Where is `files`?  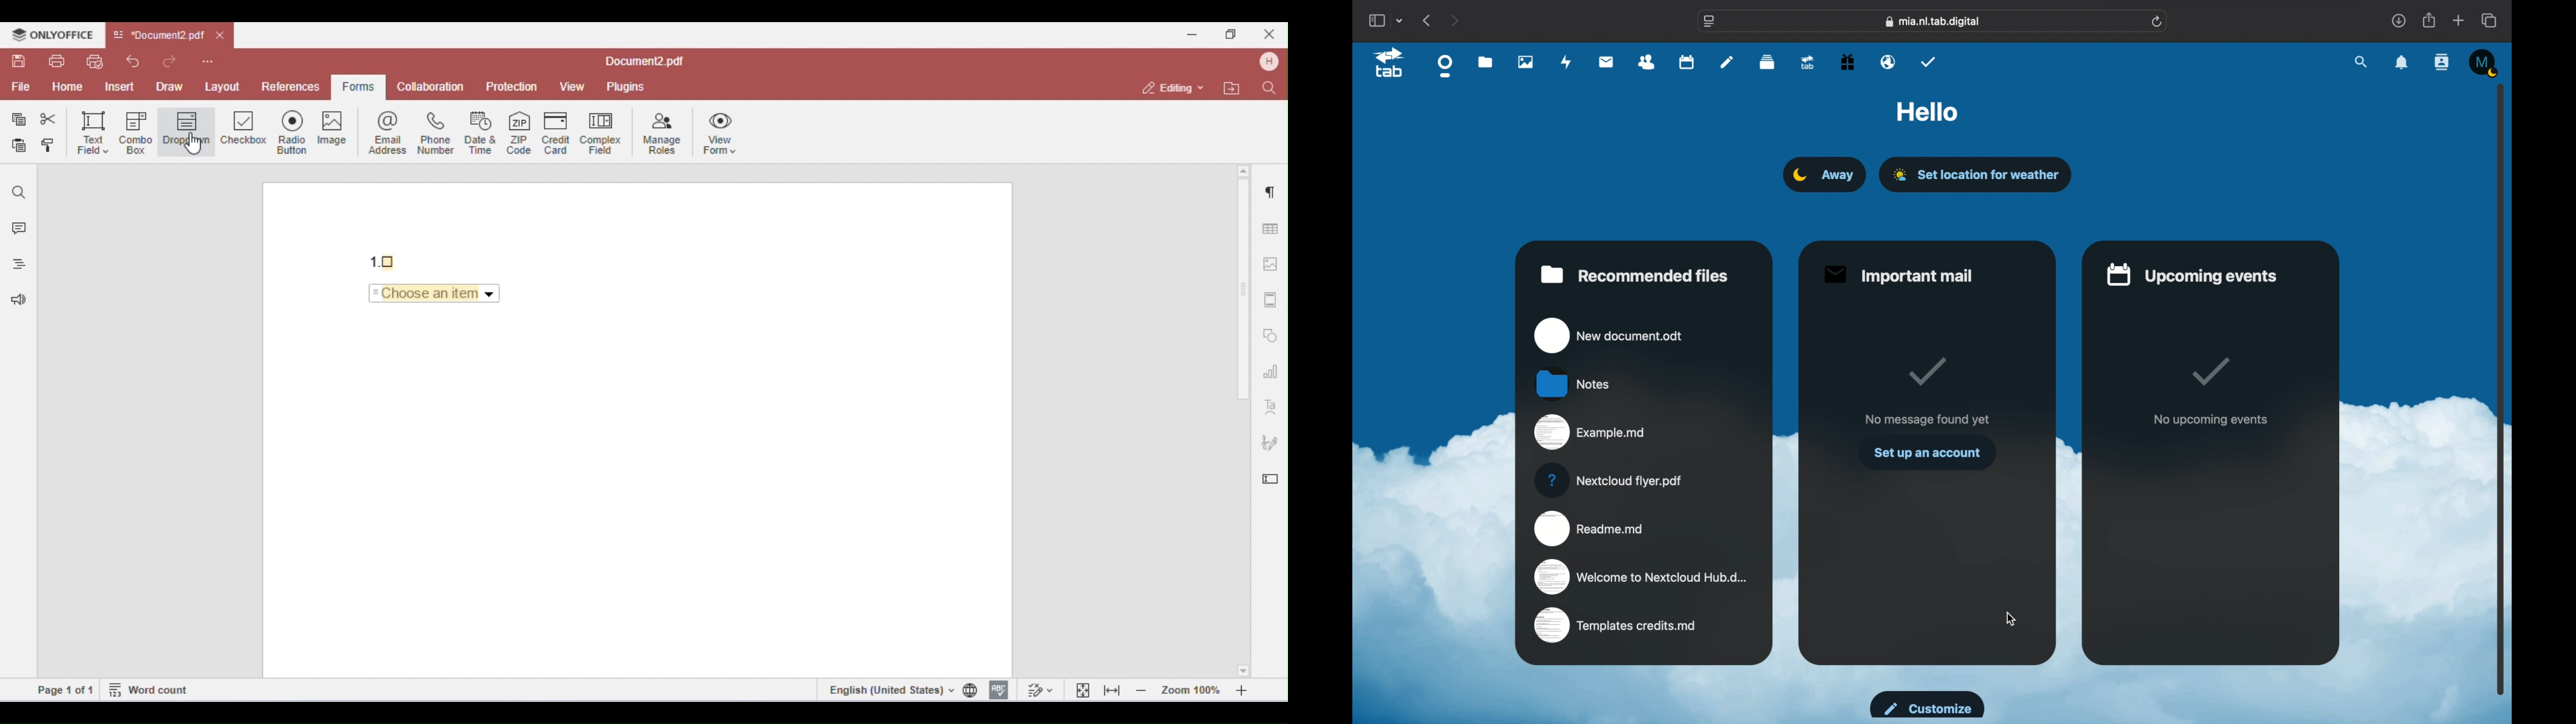 files is located at coordinates (1487, 62).